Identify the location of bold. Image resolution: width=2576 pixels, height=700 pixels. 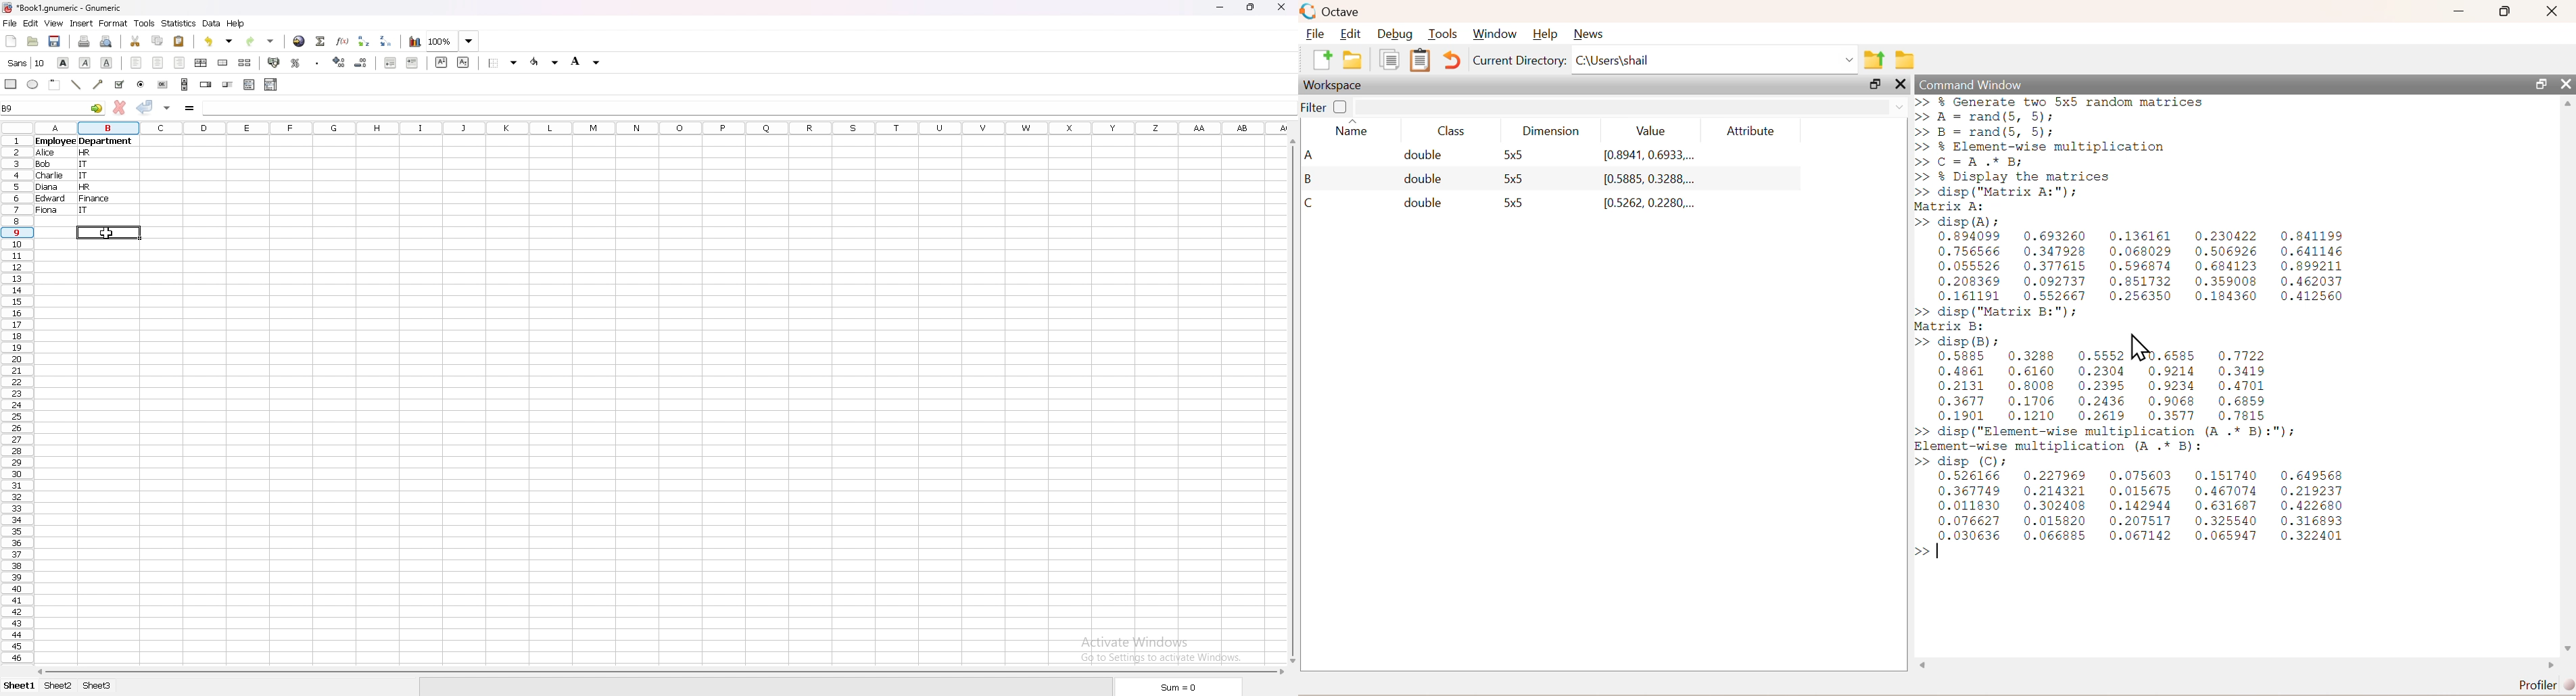
(63, 62).